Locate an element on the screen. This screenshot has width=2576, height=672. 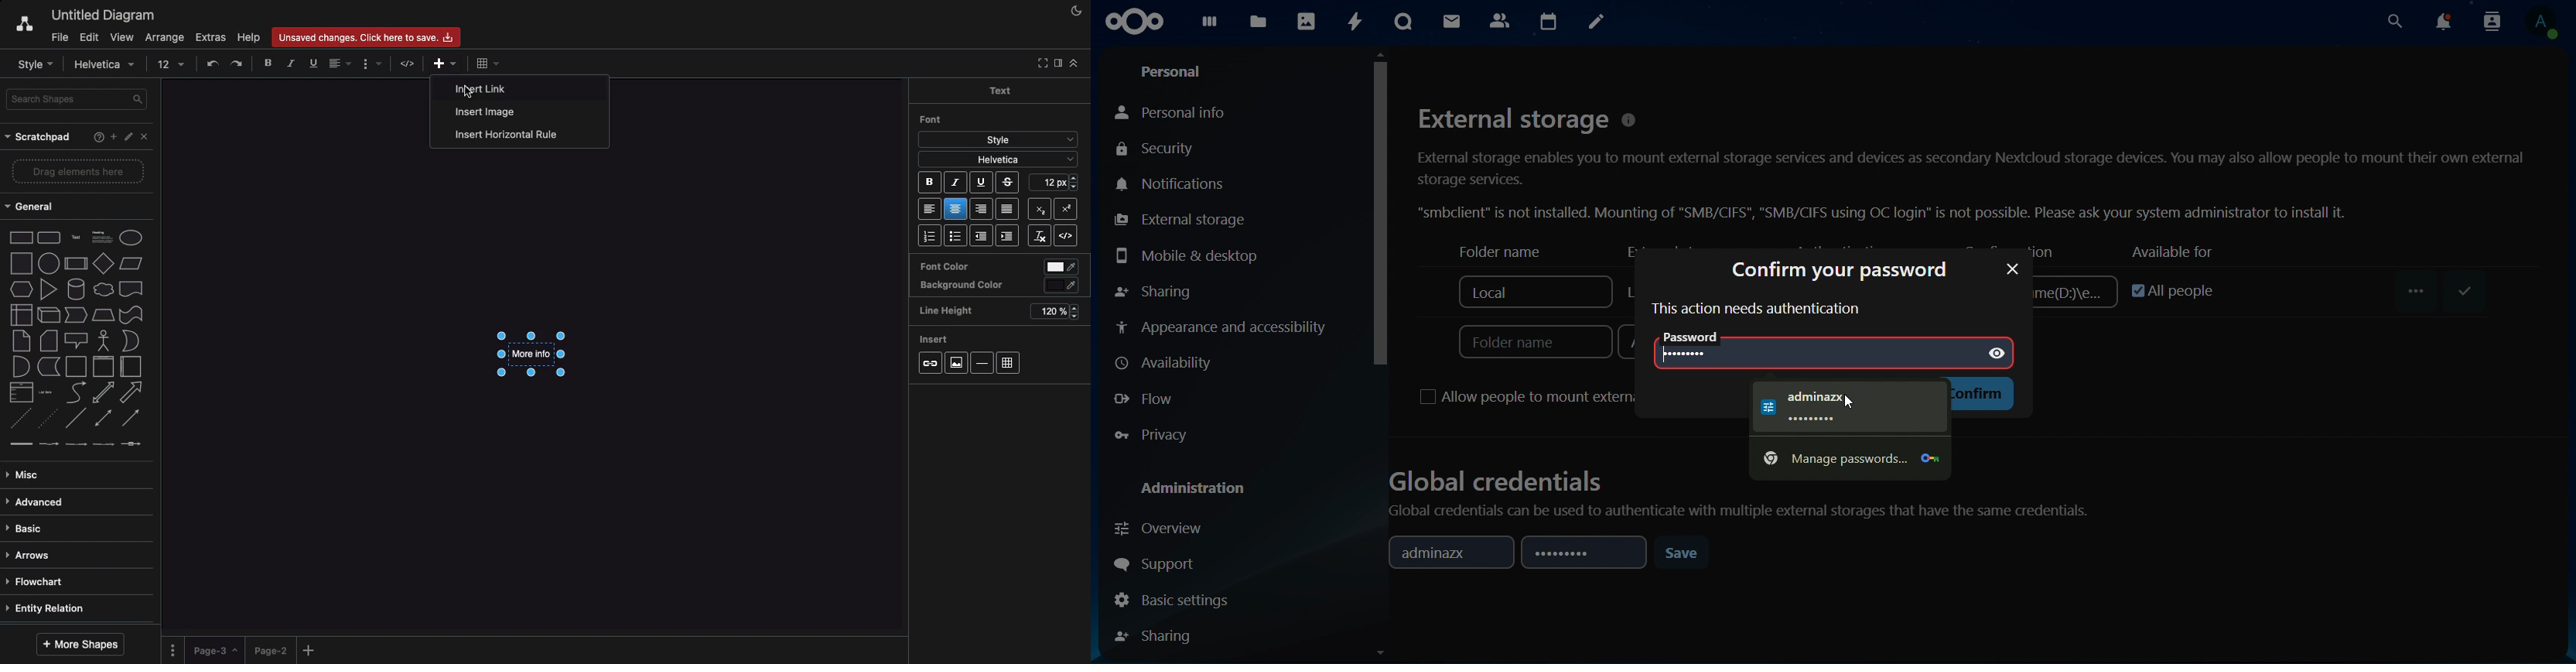
triangle is located at coordinates (49, 289).